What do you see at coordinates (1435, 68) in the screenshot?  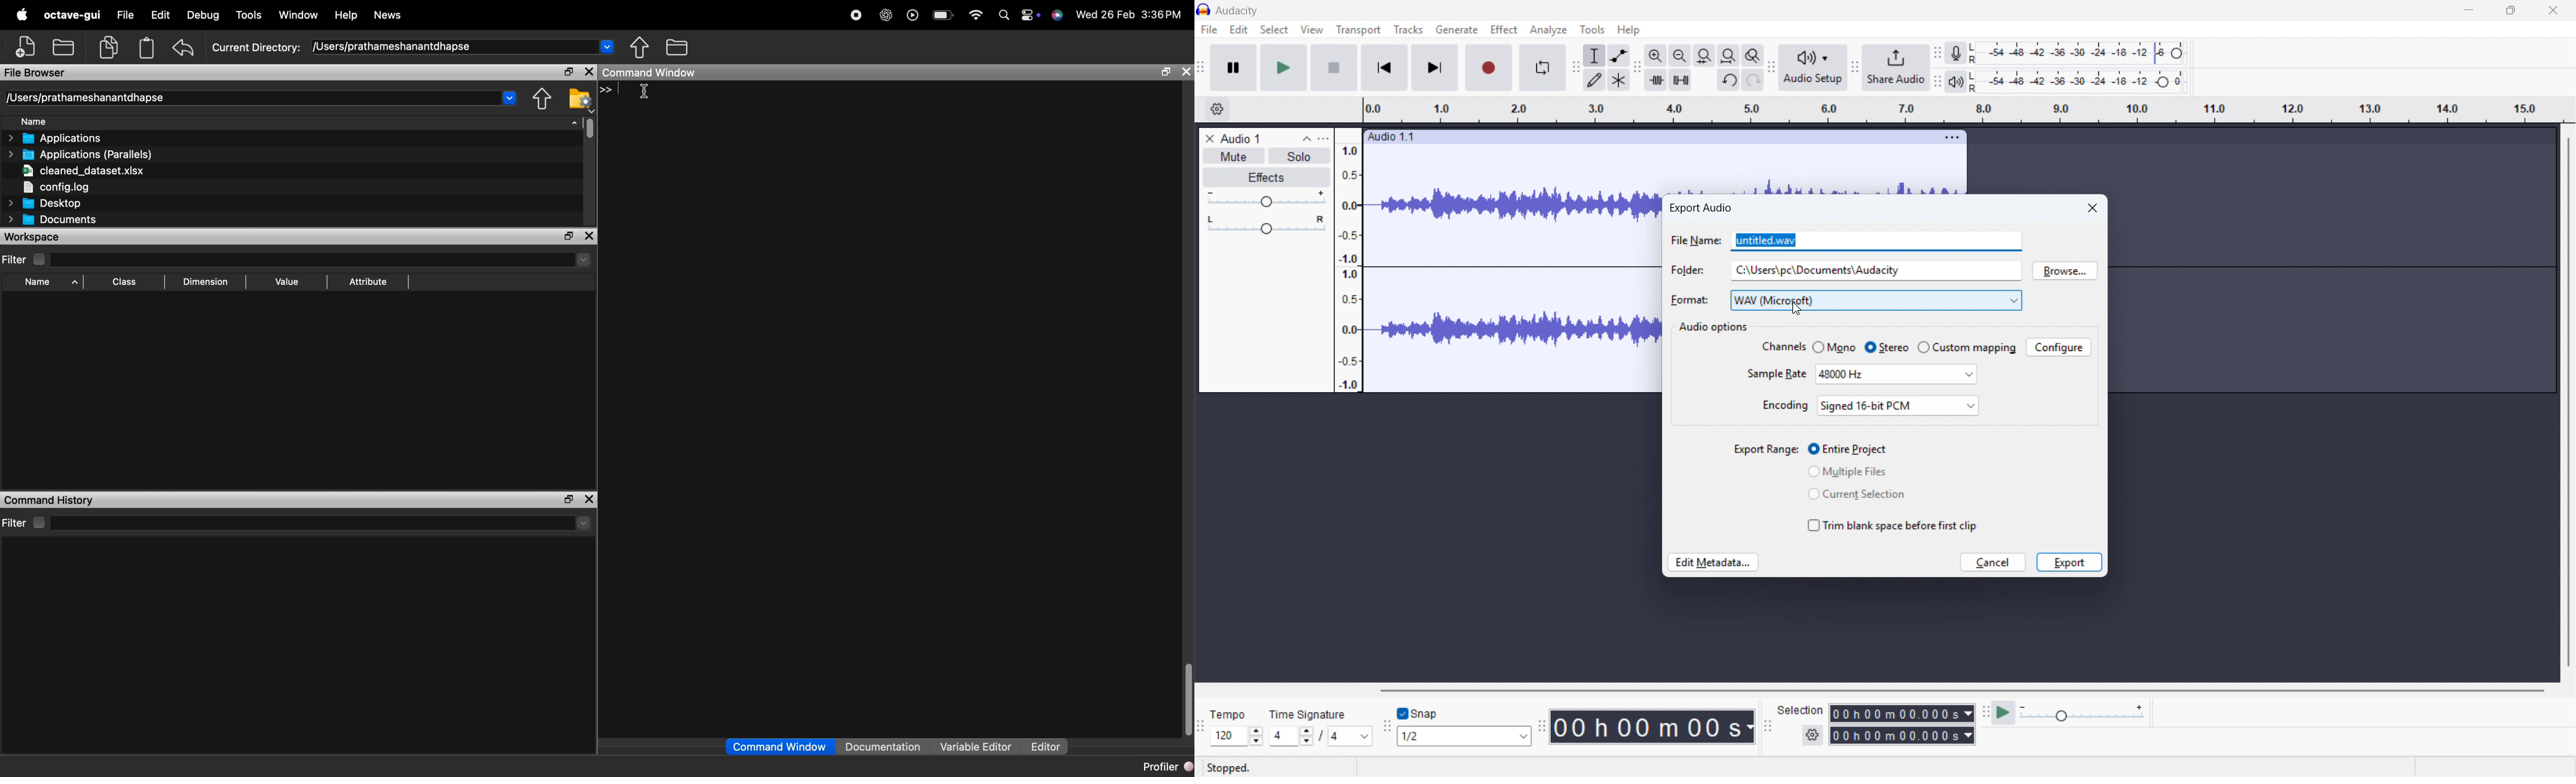 I see `Skip to last ` at bounding box center [1435, 68].